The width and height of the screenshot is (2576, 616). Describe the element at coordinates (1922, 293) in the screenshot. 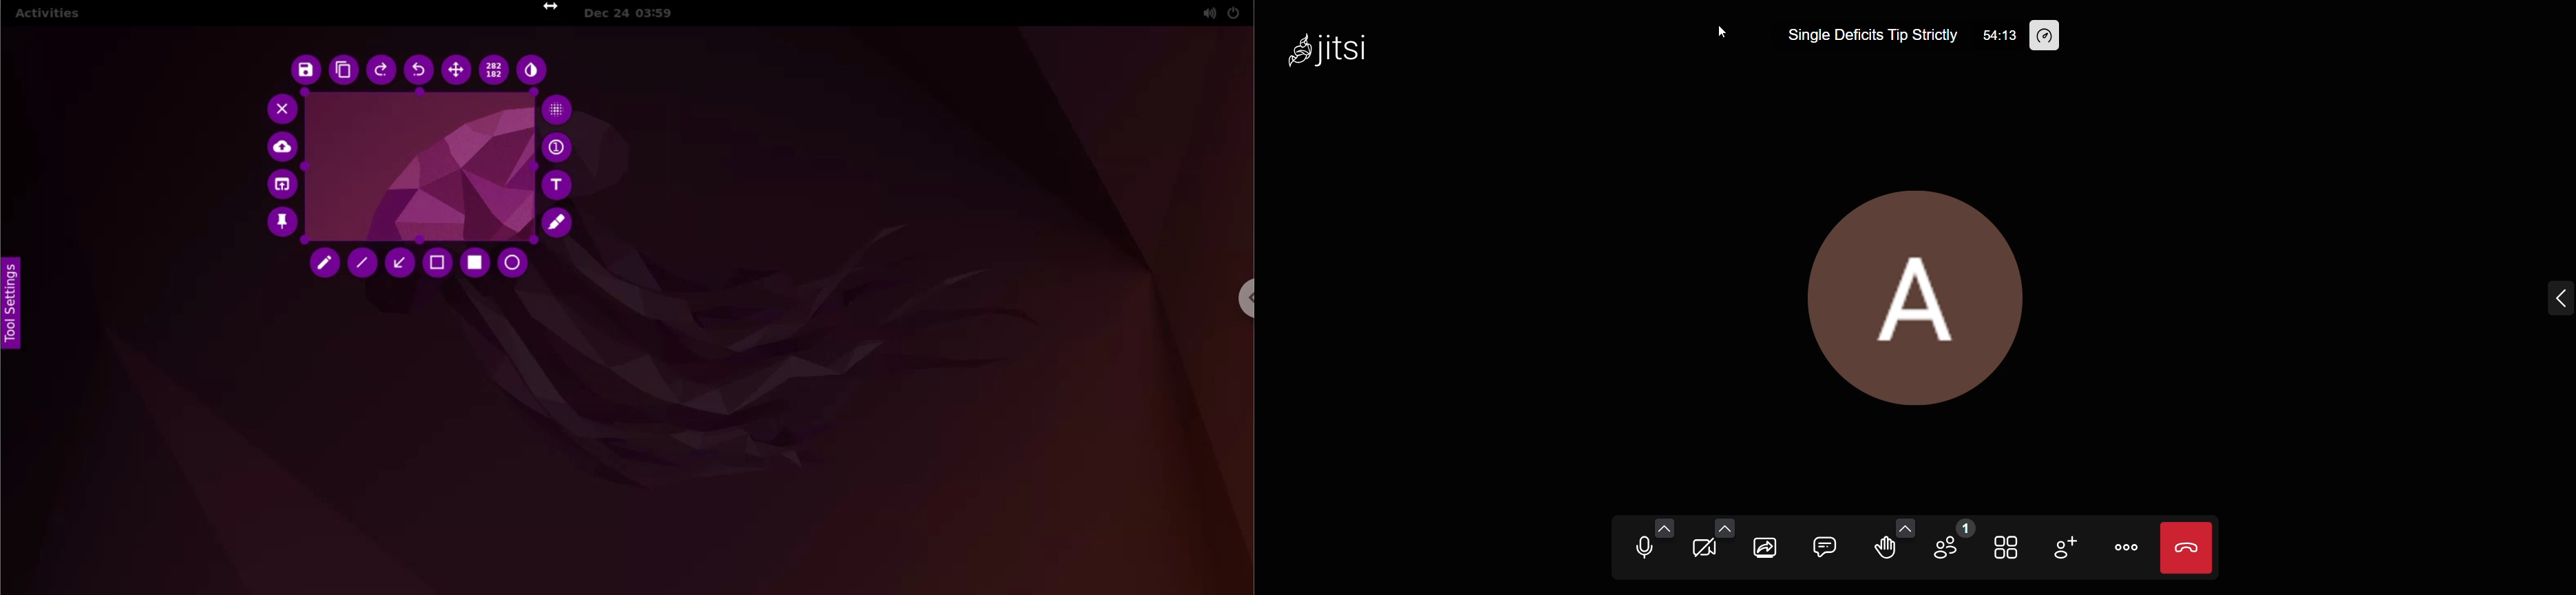

I see `display picture` at that location.